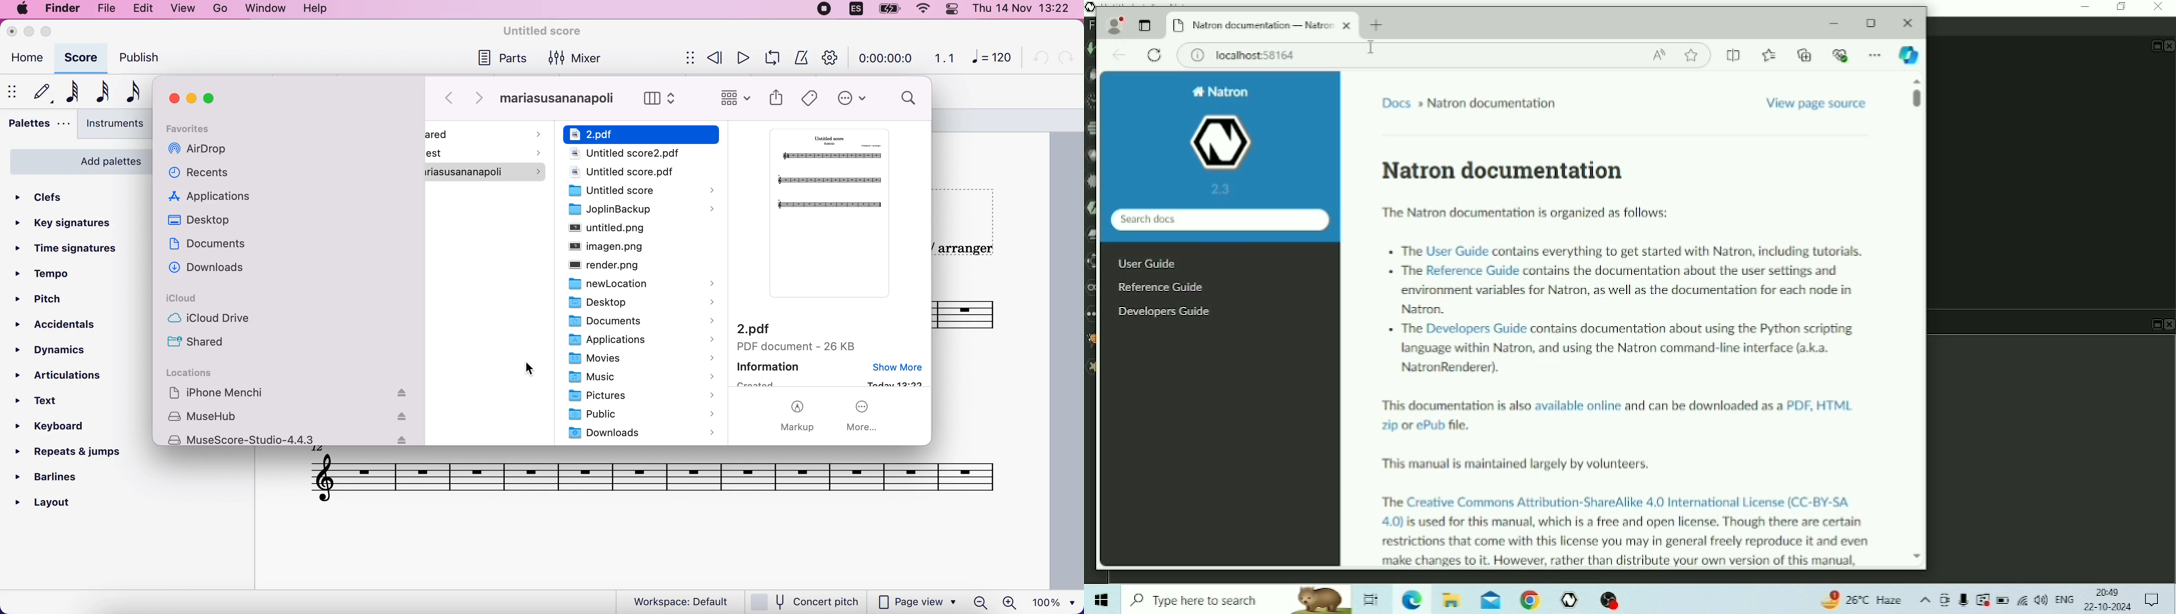  Describe the element at coordinates (2122, 7) in the screenshot. I see `Restore Down` at that location.